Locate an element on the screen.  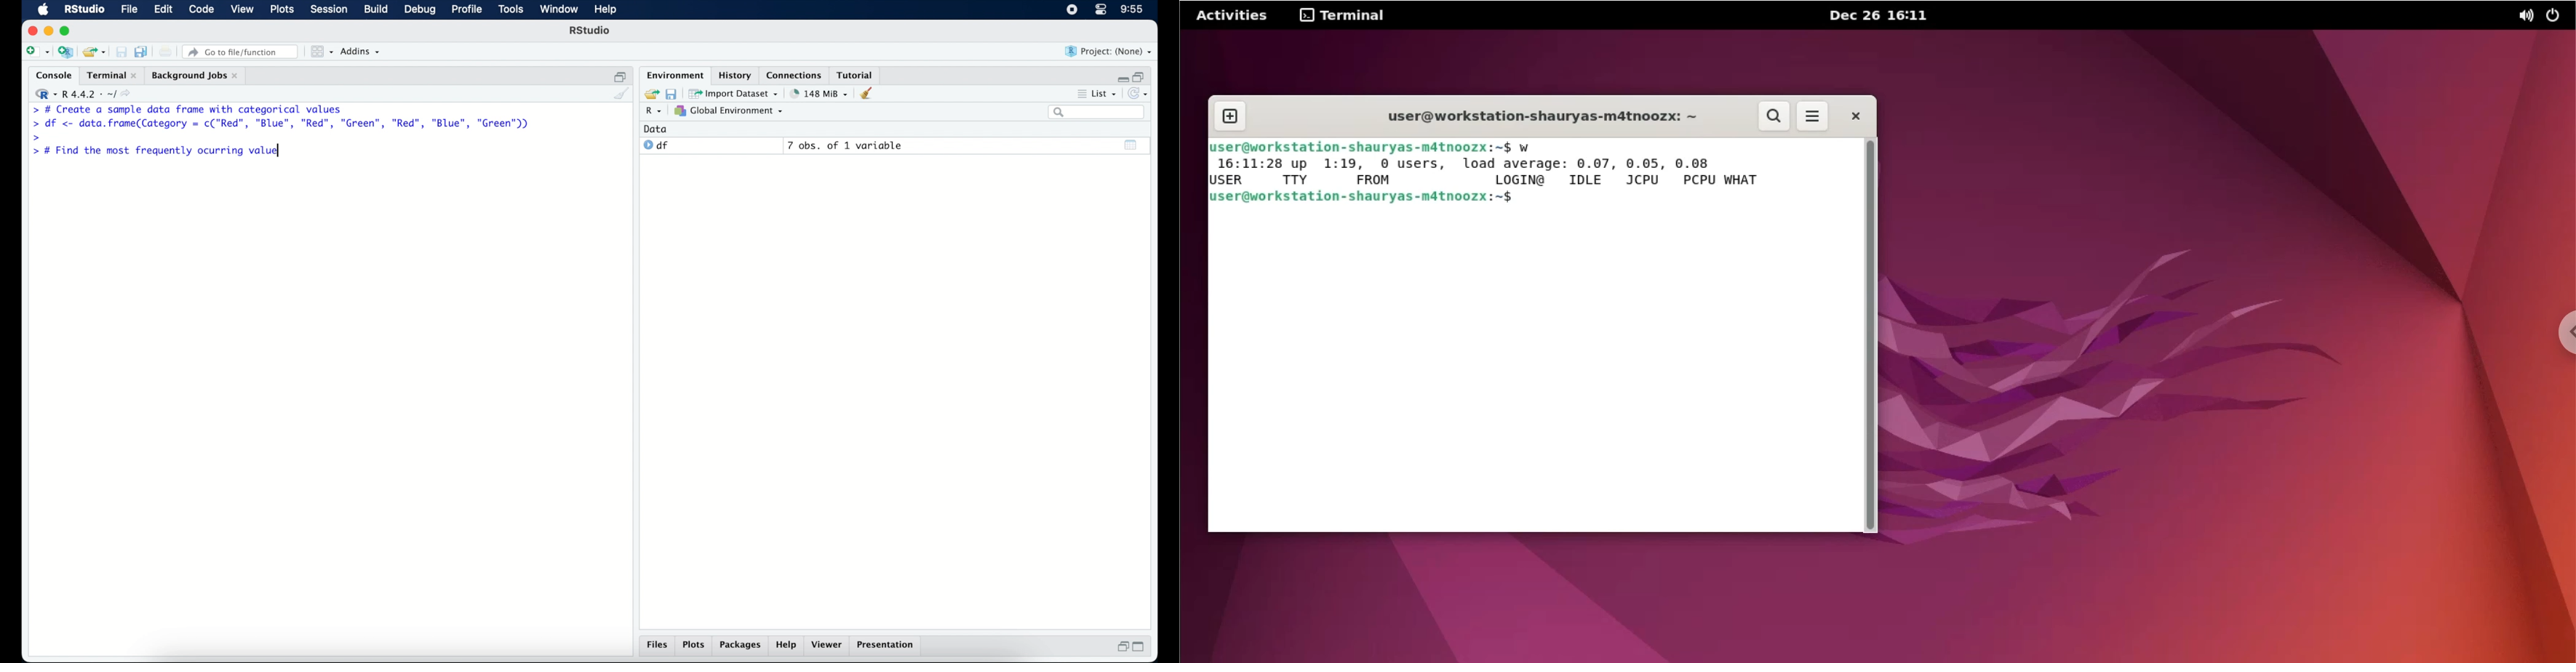
show output window is located at coordinates (1132, 147).